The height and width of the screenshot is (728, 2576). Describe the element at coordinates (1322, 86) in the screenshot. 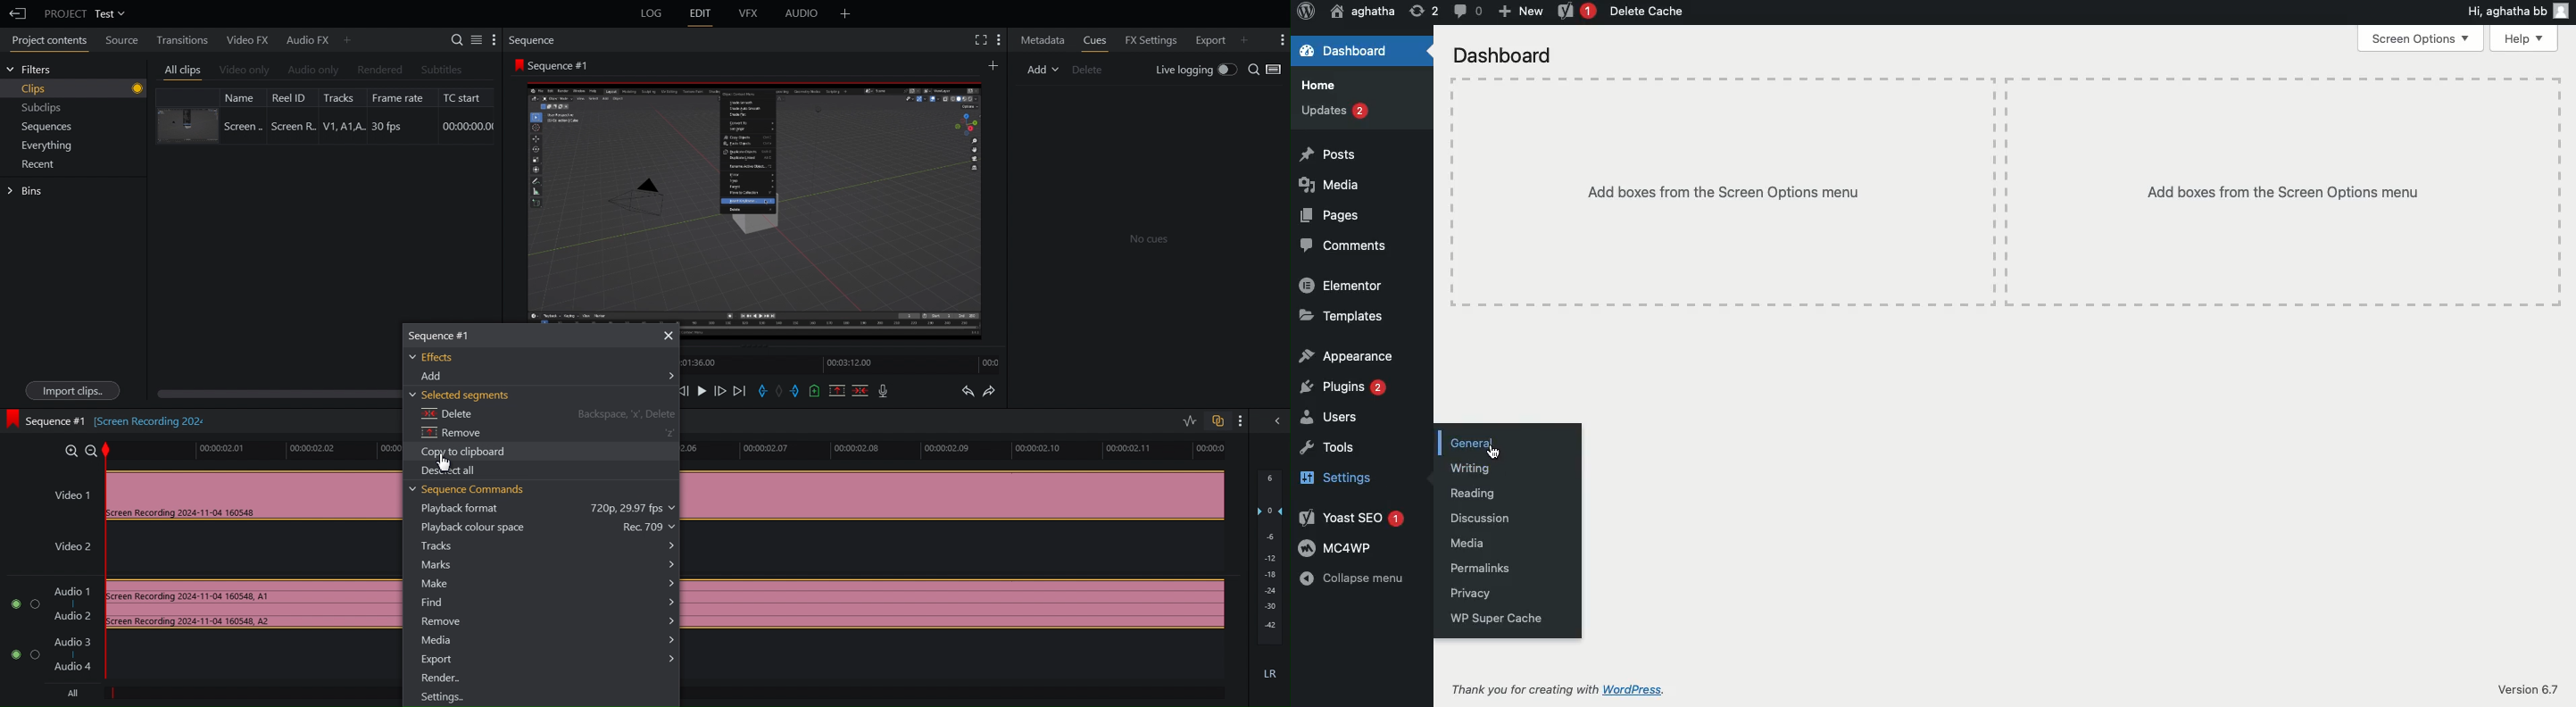

I see `Home` at that location.